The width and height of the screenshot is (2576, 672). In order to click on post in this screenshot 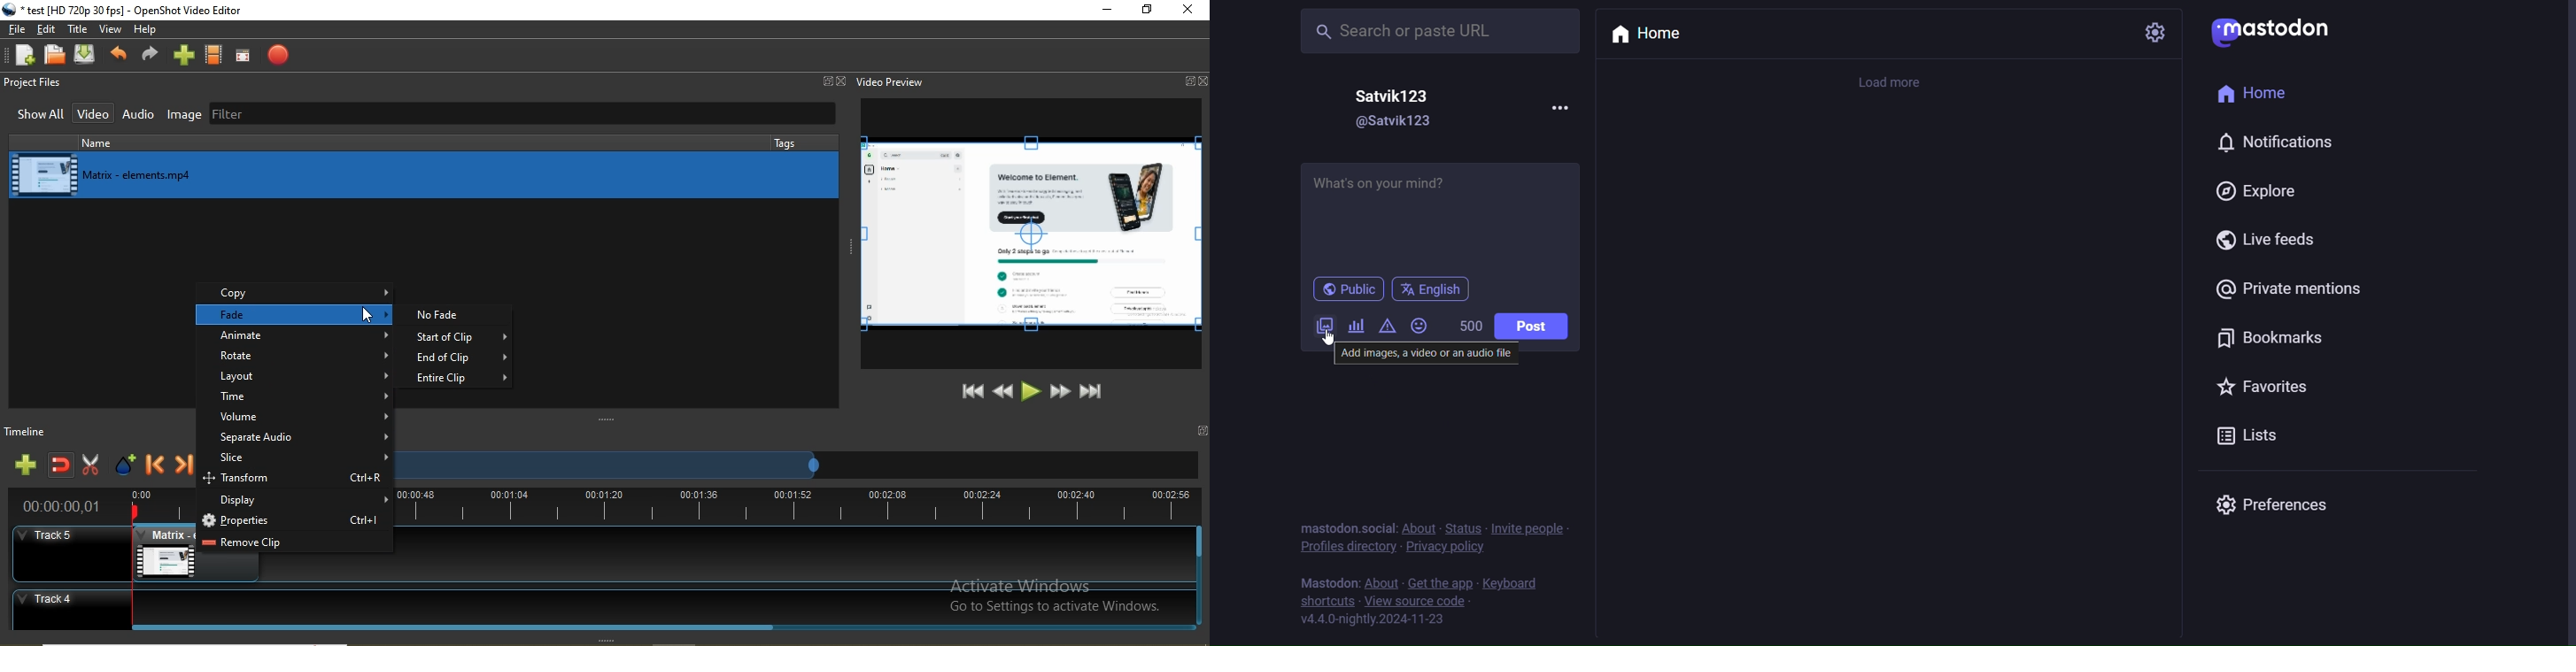, I will do `click(1531, 327)`.